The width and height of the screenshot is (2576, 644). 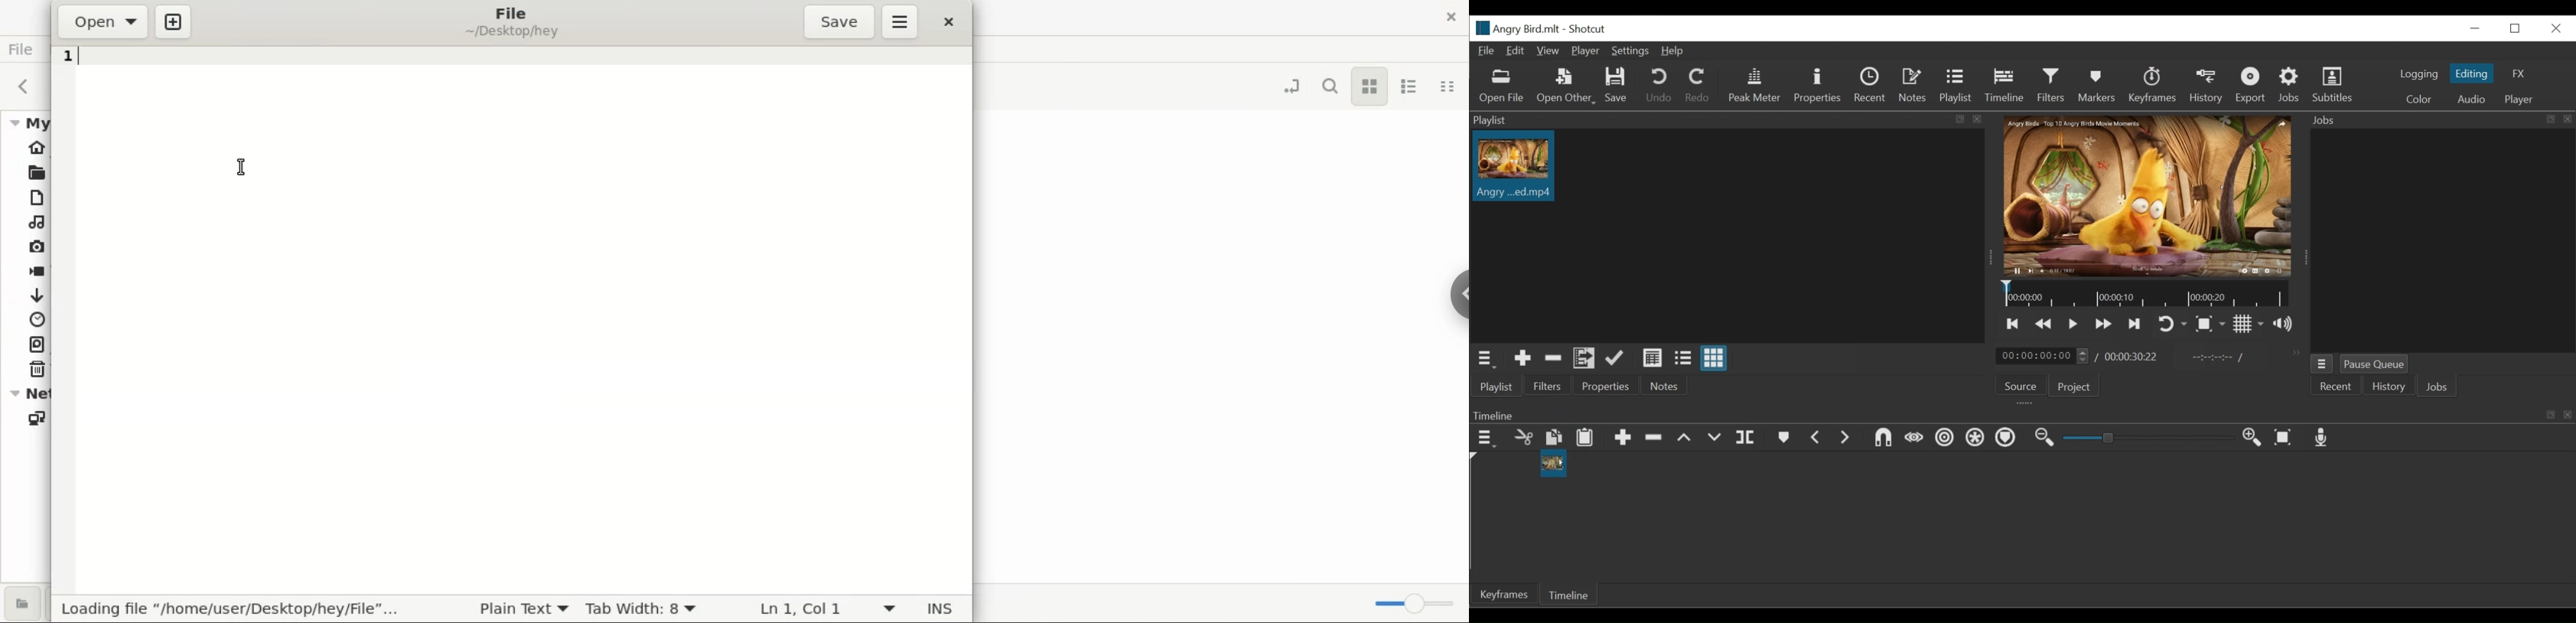 I want to click on Playlist, so click(x=1956, y=87).